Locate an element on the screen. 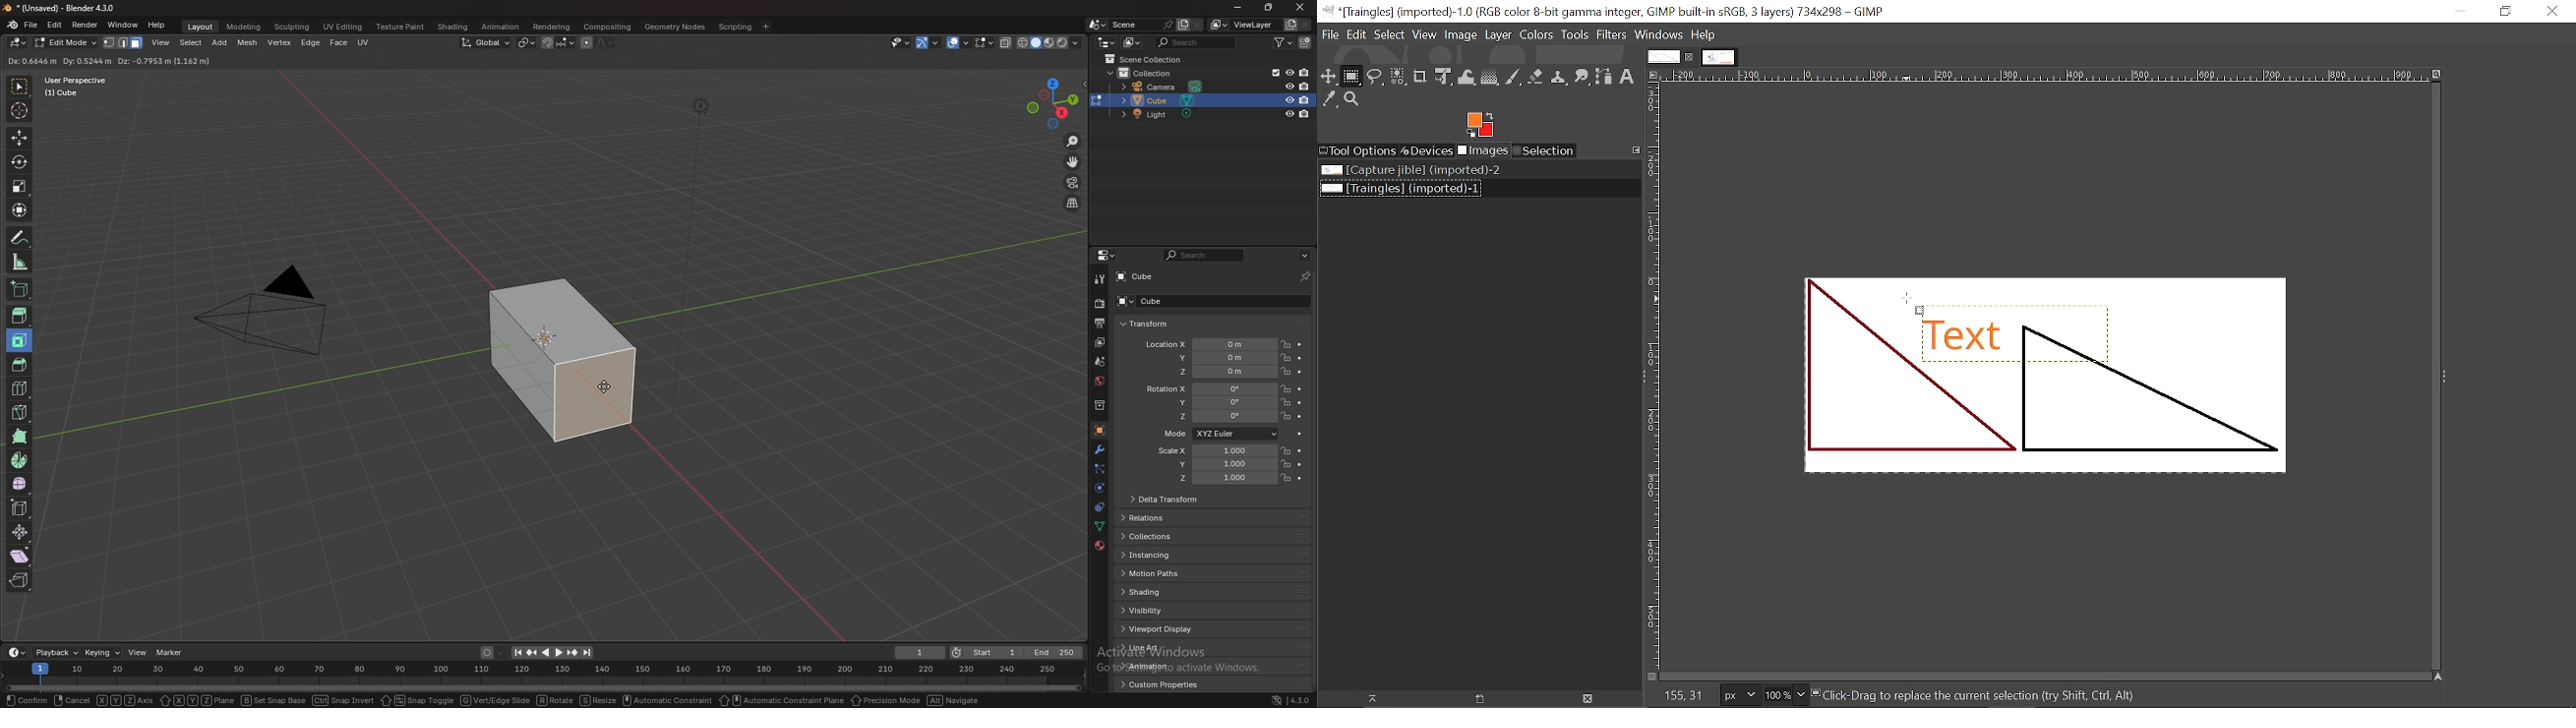 The width and height of the screenshot is (2576, 728). hide in viewport is located at coordinates (1289, 114).